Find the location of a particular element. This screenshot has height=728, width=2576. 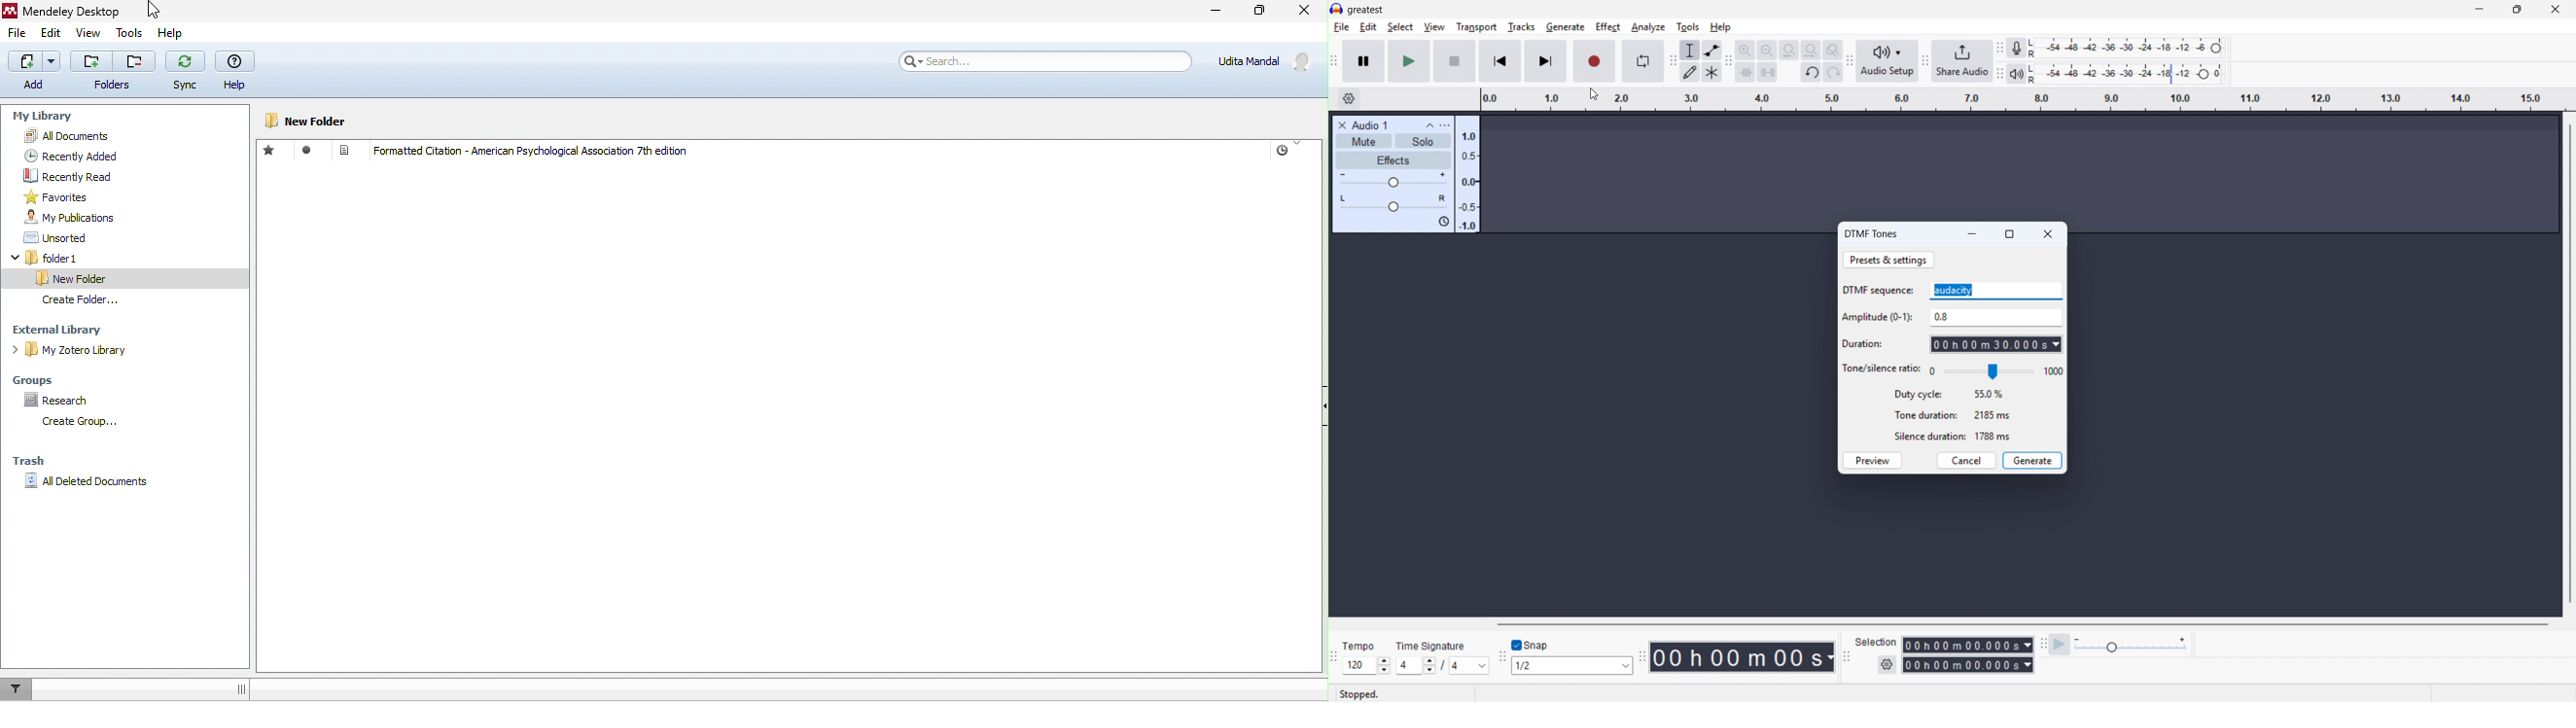

trim audio outside selection is located at coordinates (1745, 73).